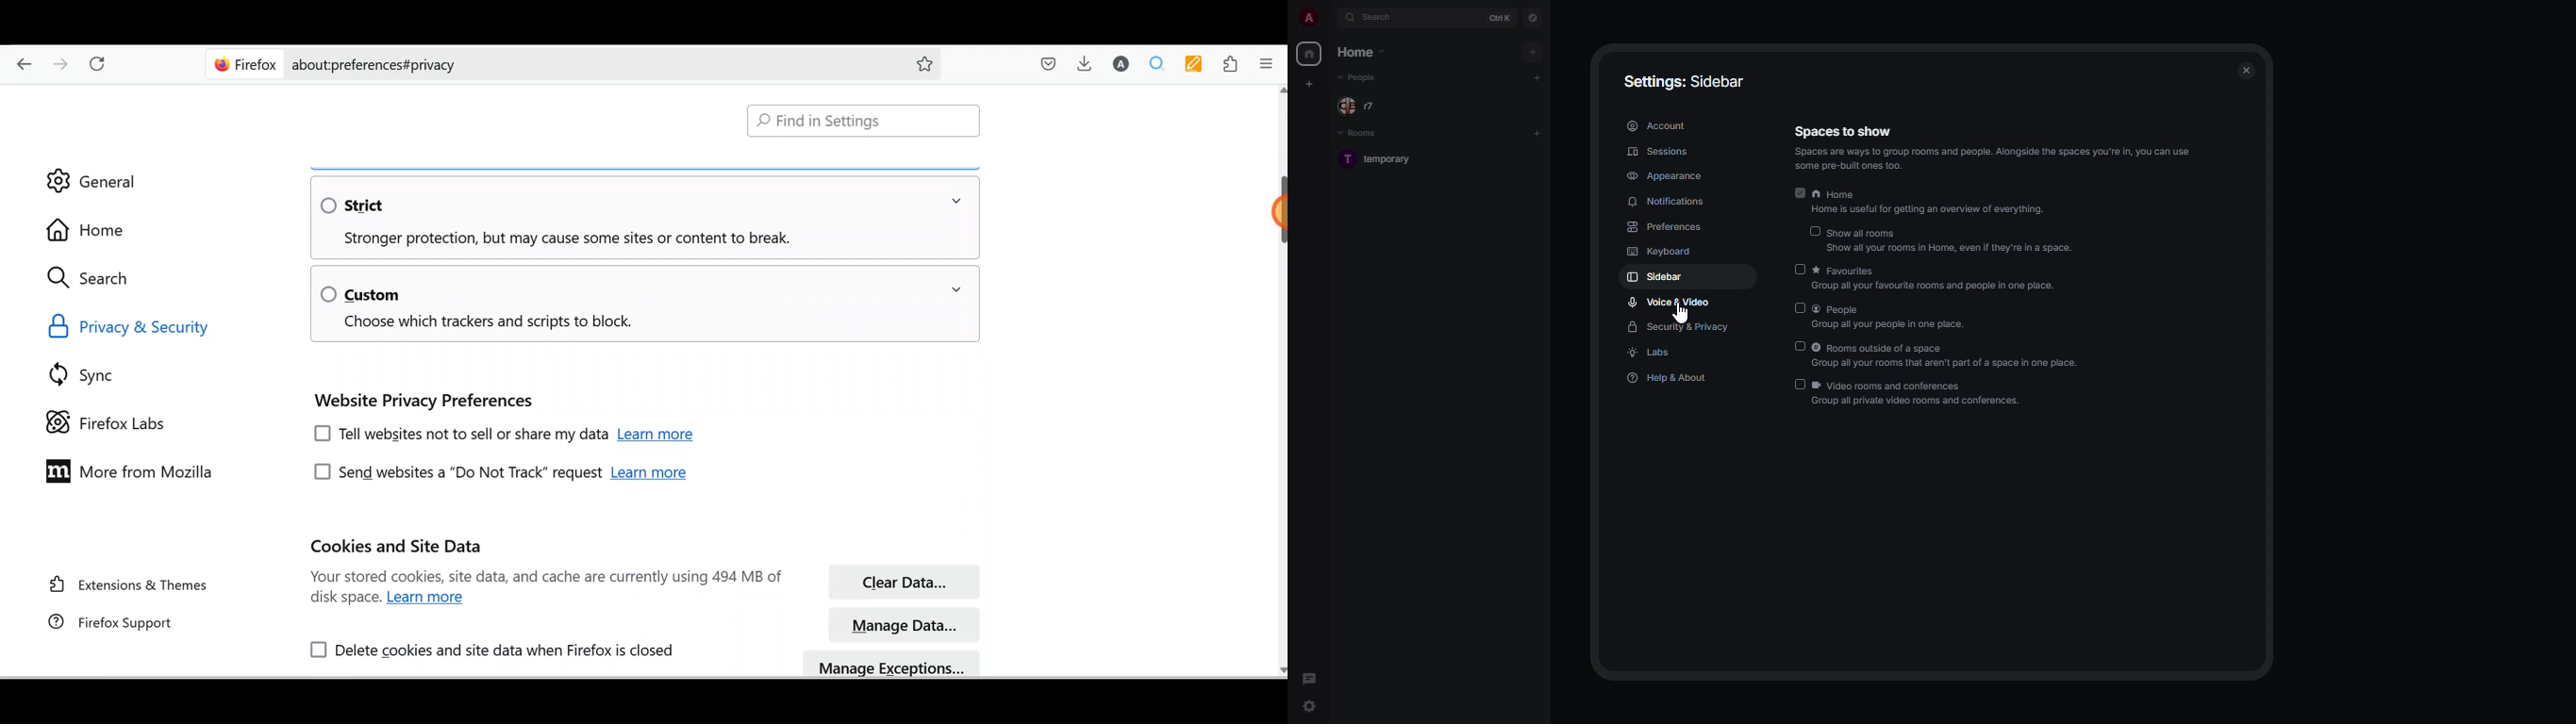  I want to click on navigator, so click(1533, 18).